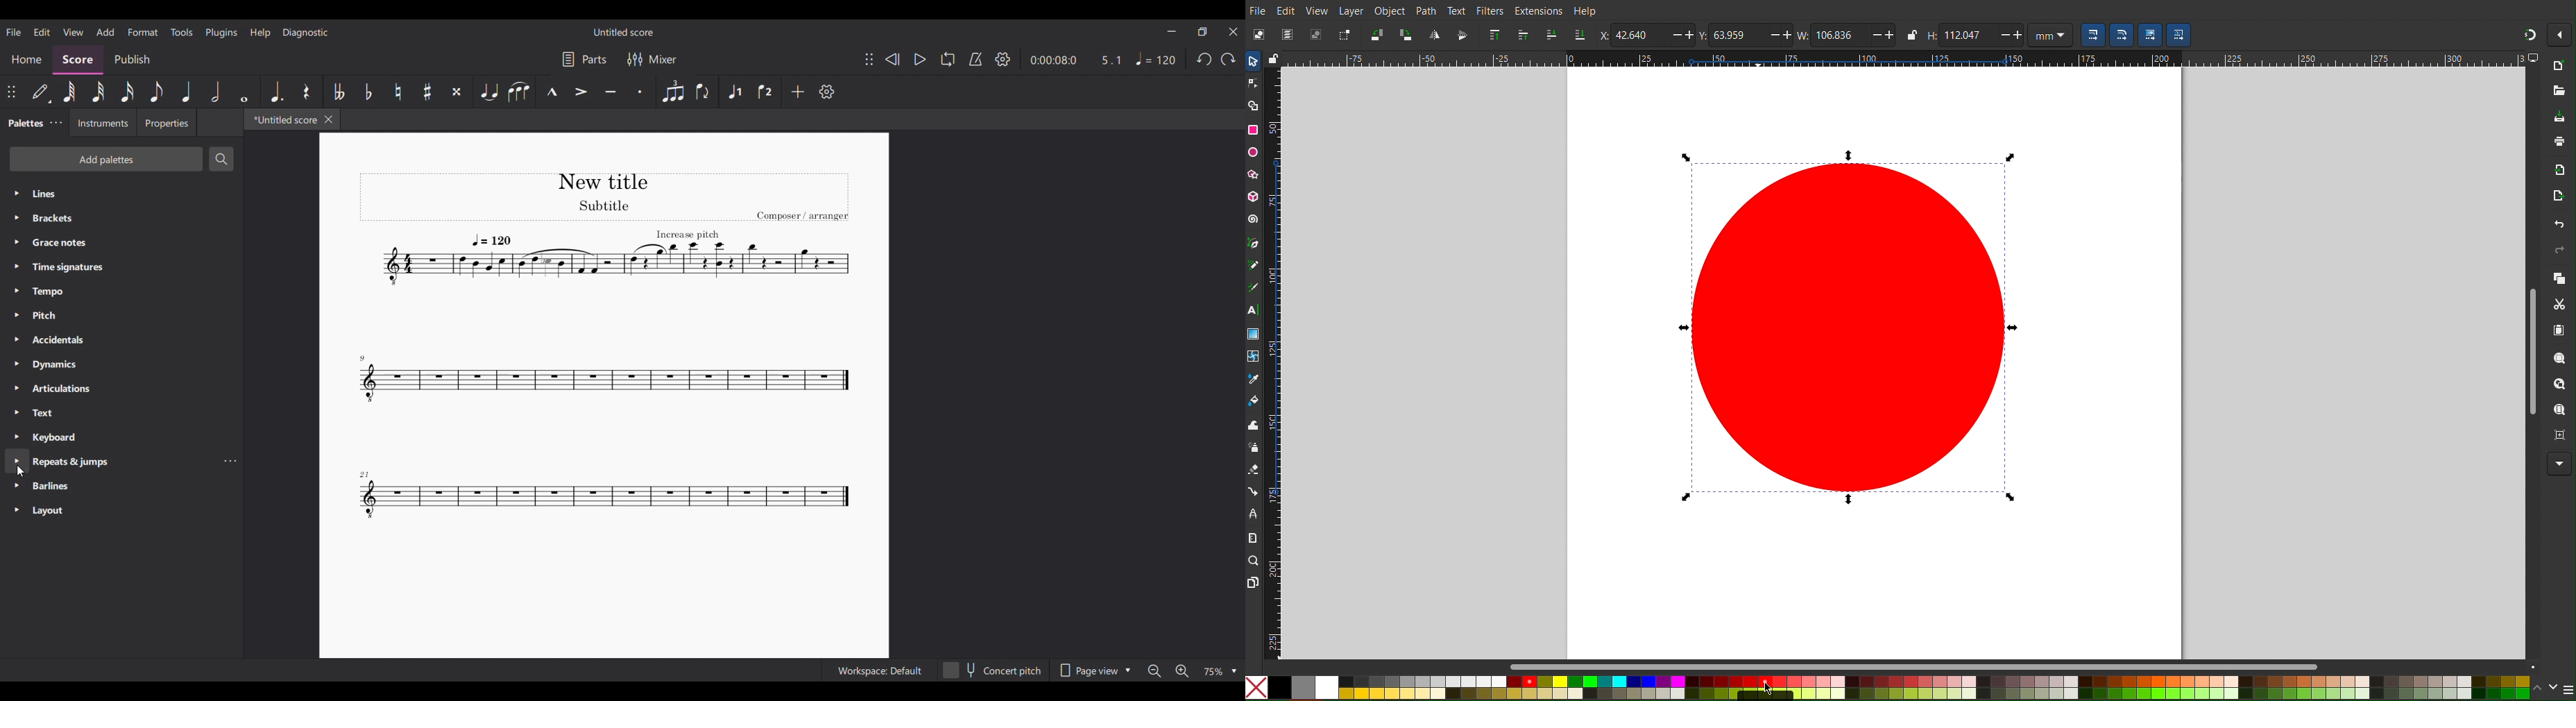 The height and width of the screenshot is (728, 2576). I want to click on Paste, so click(2560, 332).